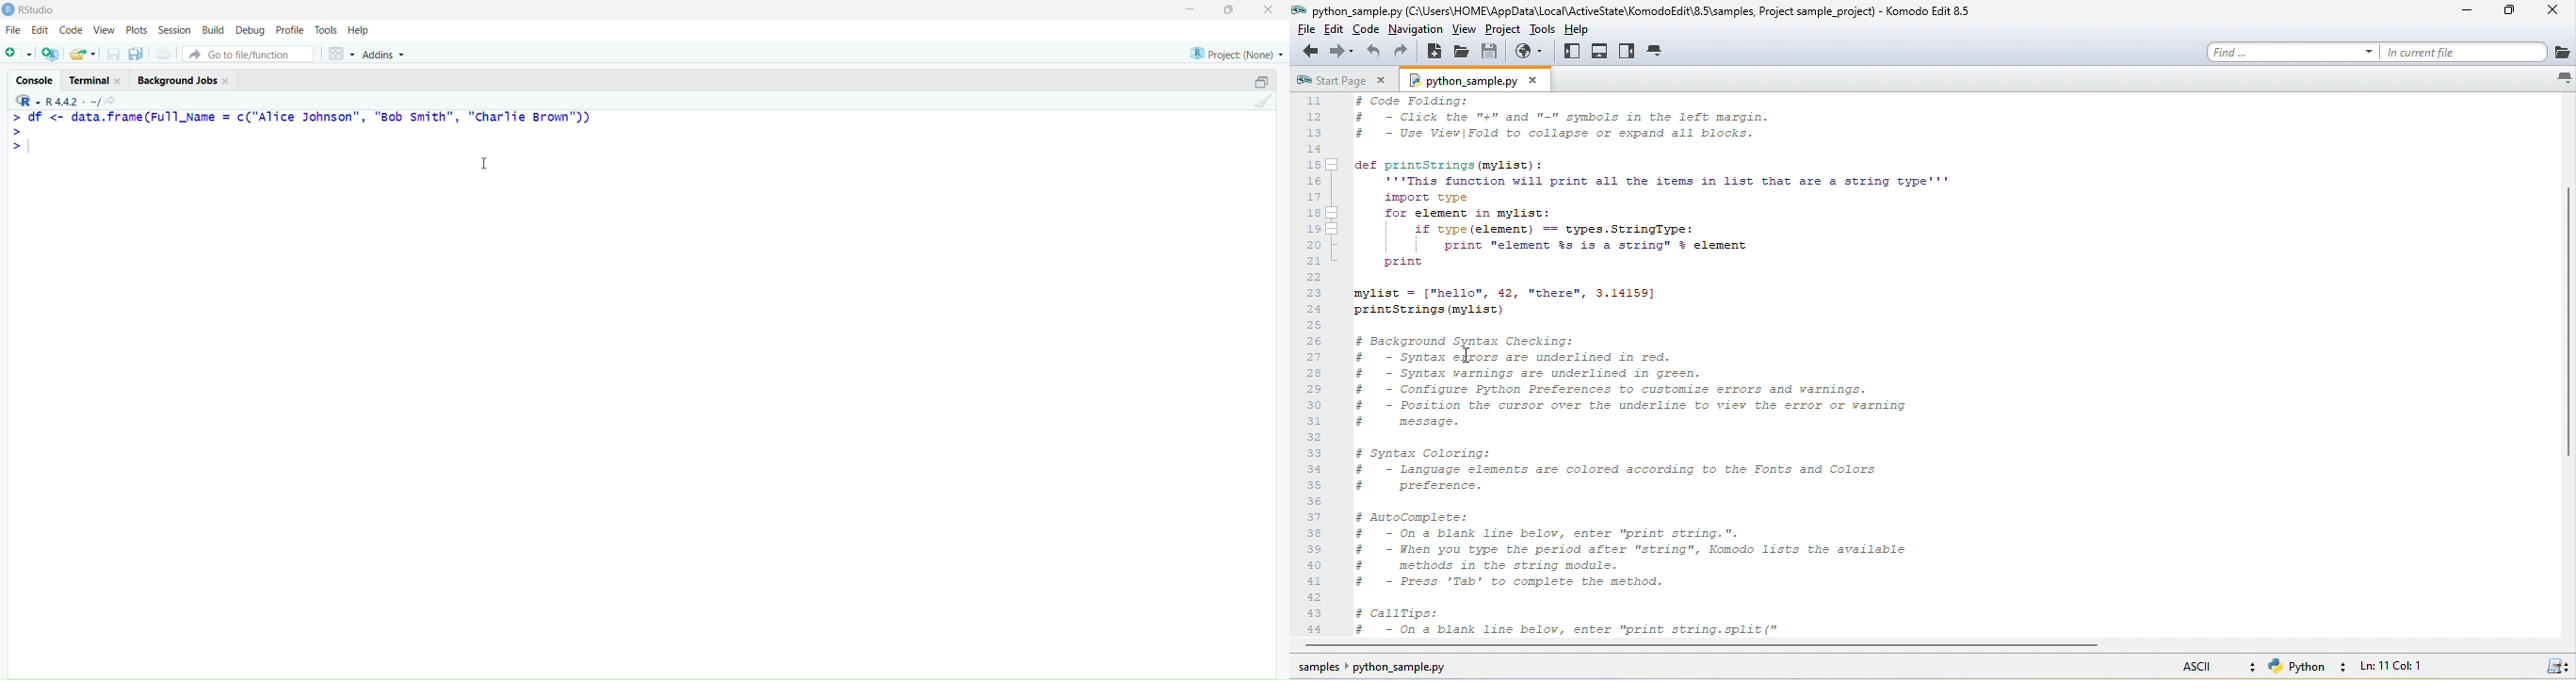 This screenshot has width=2576, height=700. What do you see at coordinates (36, 78) in the screenshot?
I see `Console` at bounding box center [36, 78].